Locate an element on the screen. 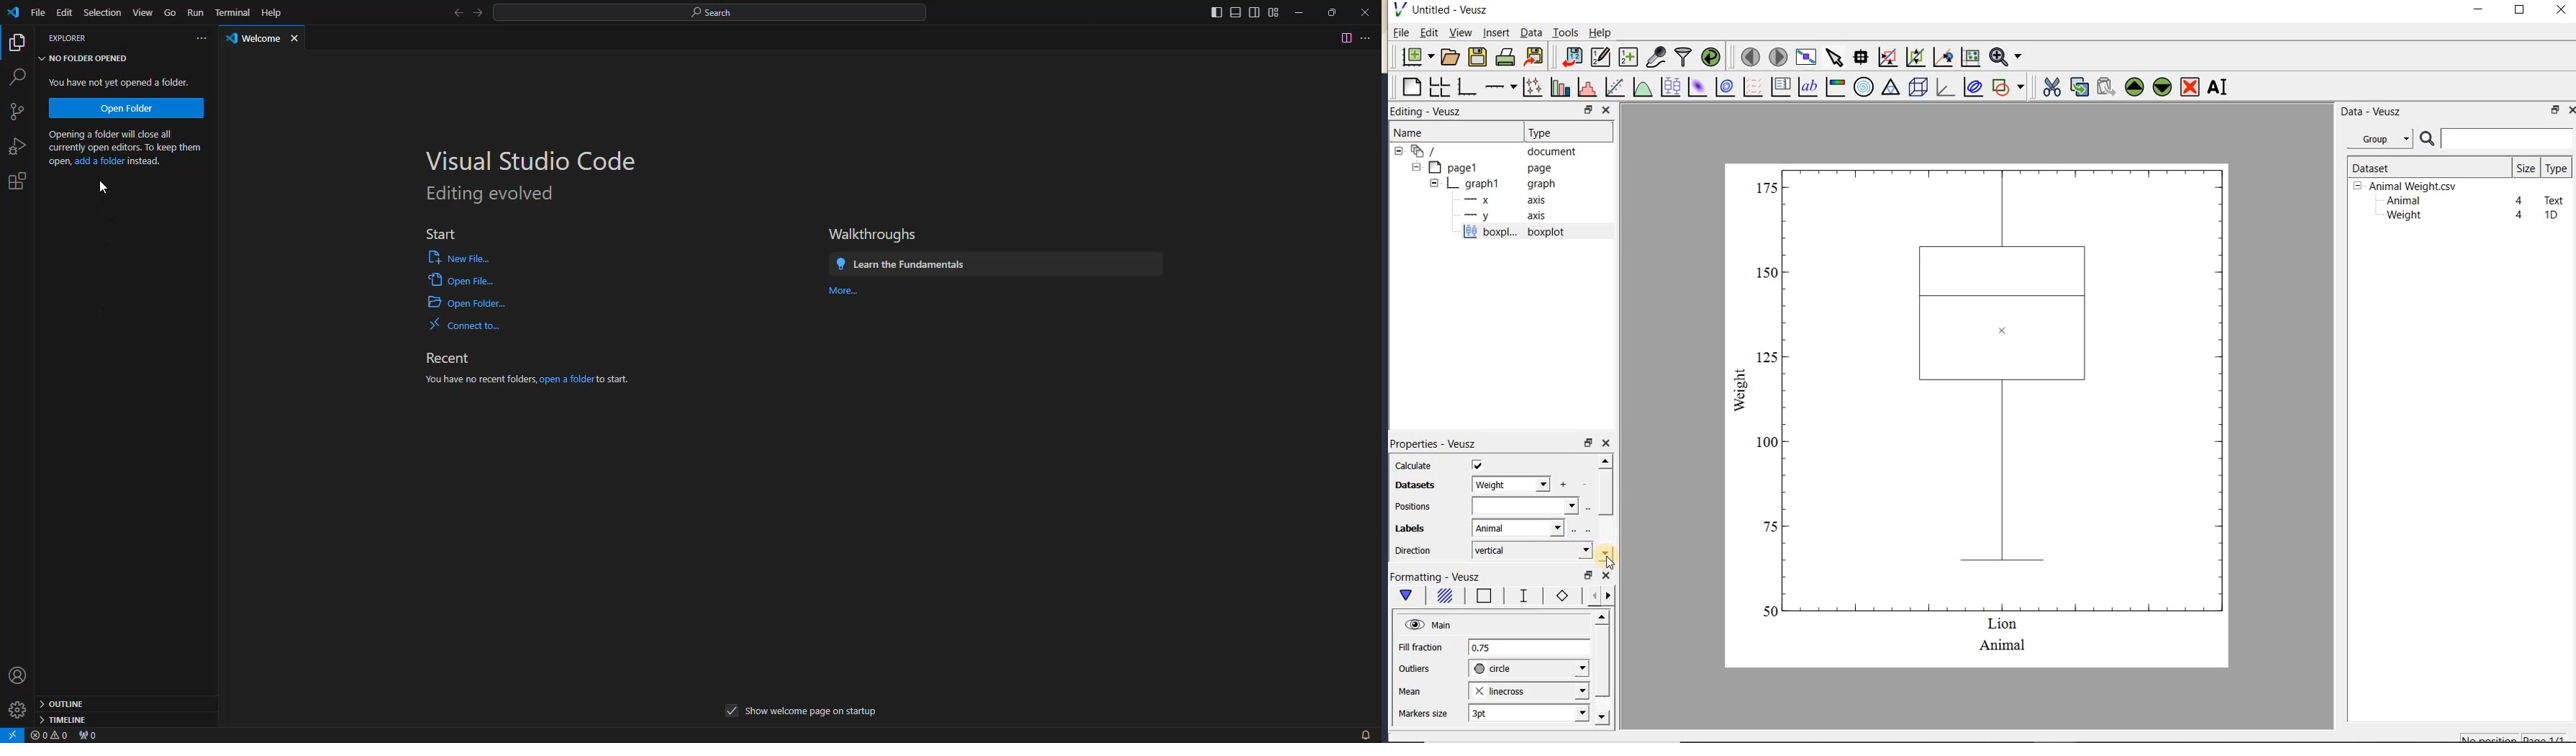 Image resolution: width=2576 pixels, height=756 pixels. toggle secondary sidebar is located at coordinates (1254, 13).